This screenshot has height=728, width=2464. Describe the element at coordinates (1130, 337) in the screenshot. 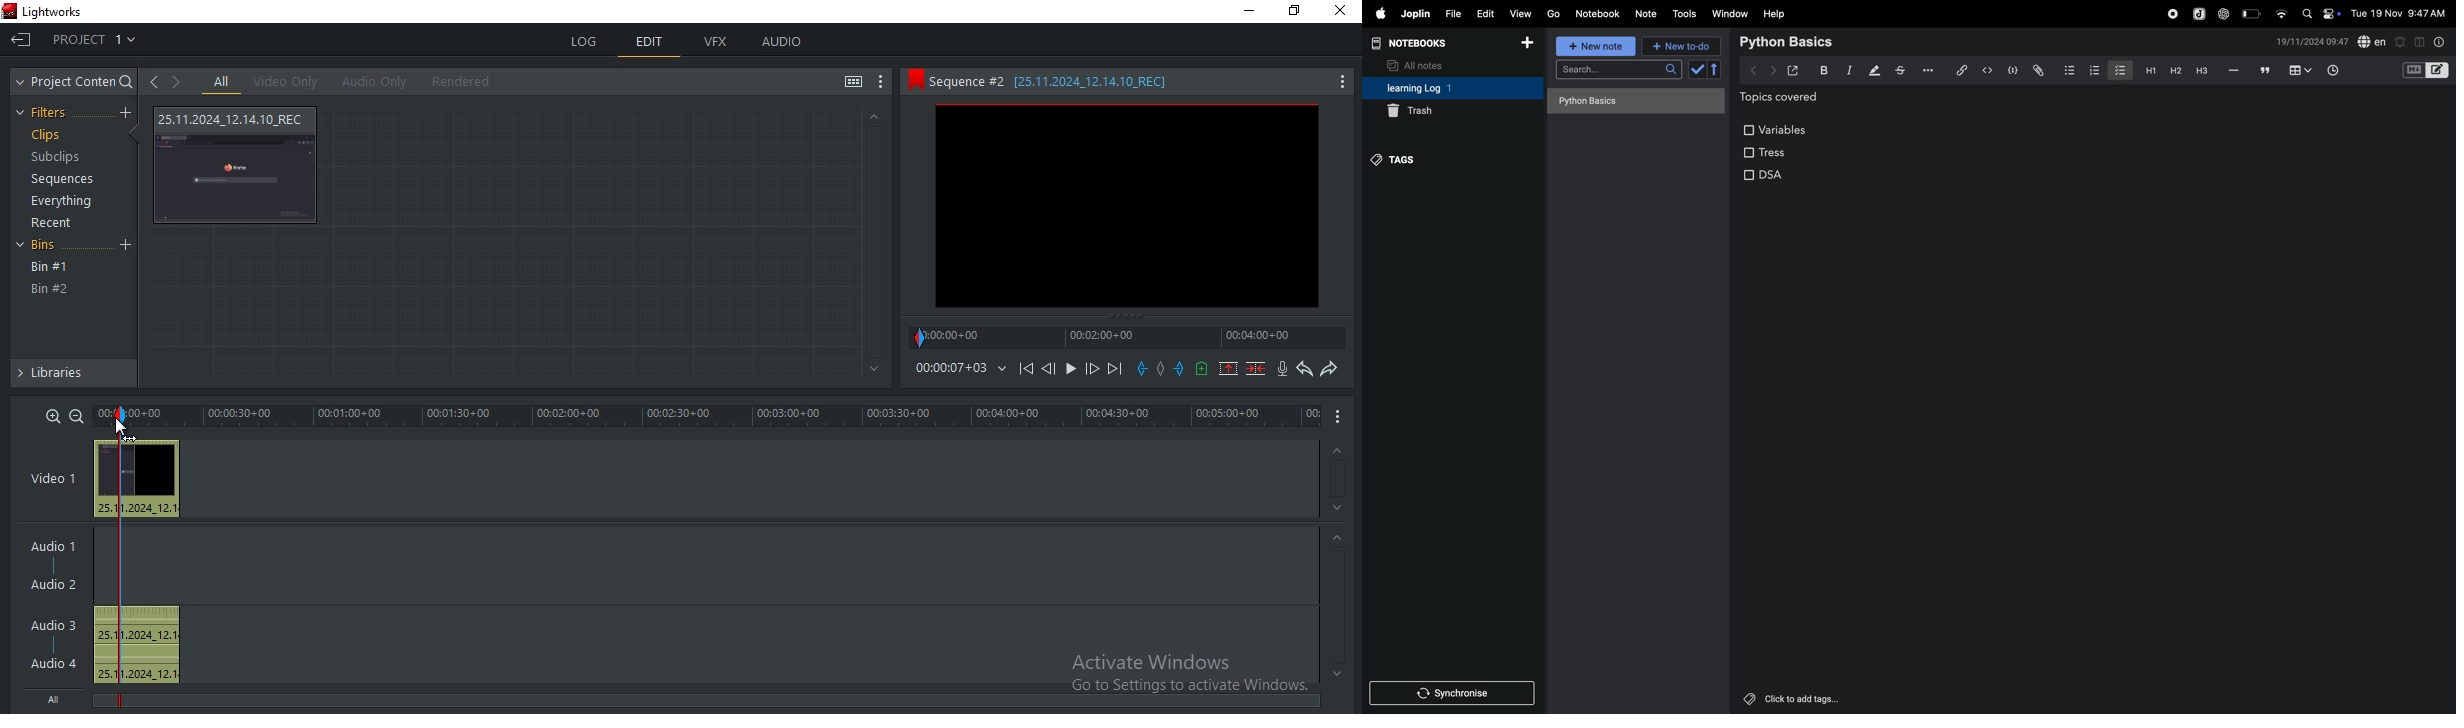

I see `timeline` at that location.